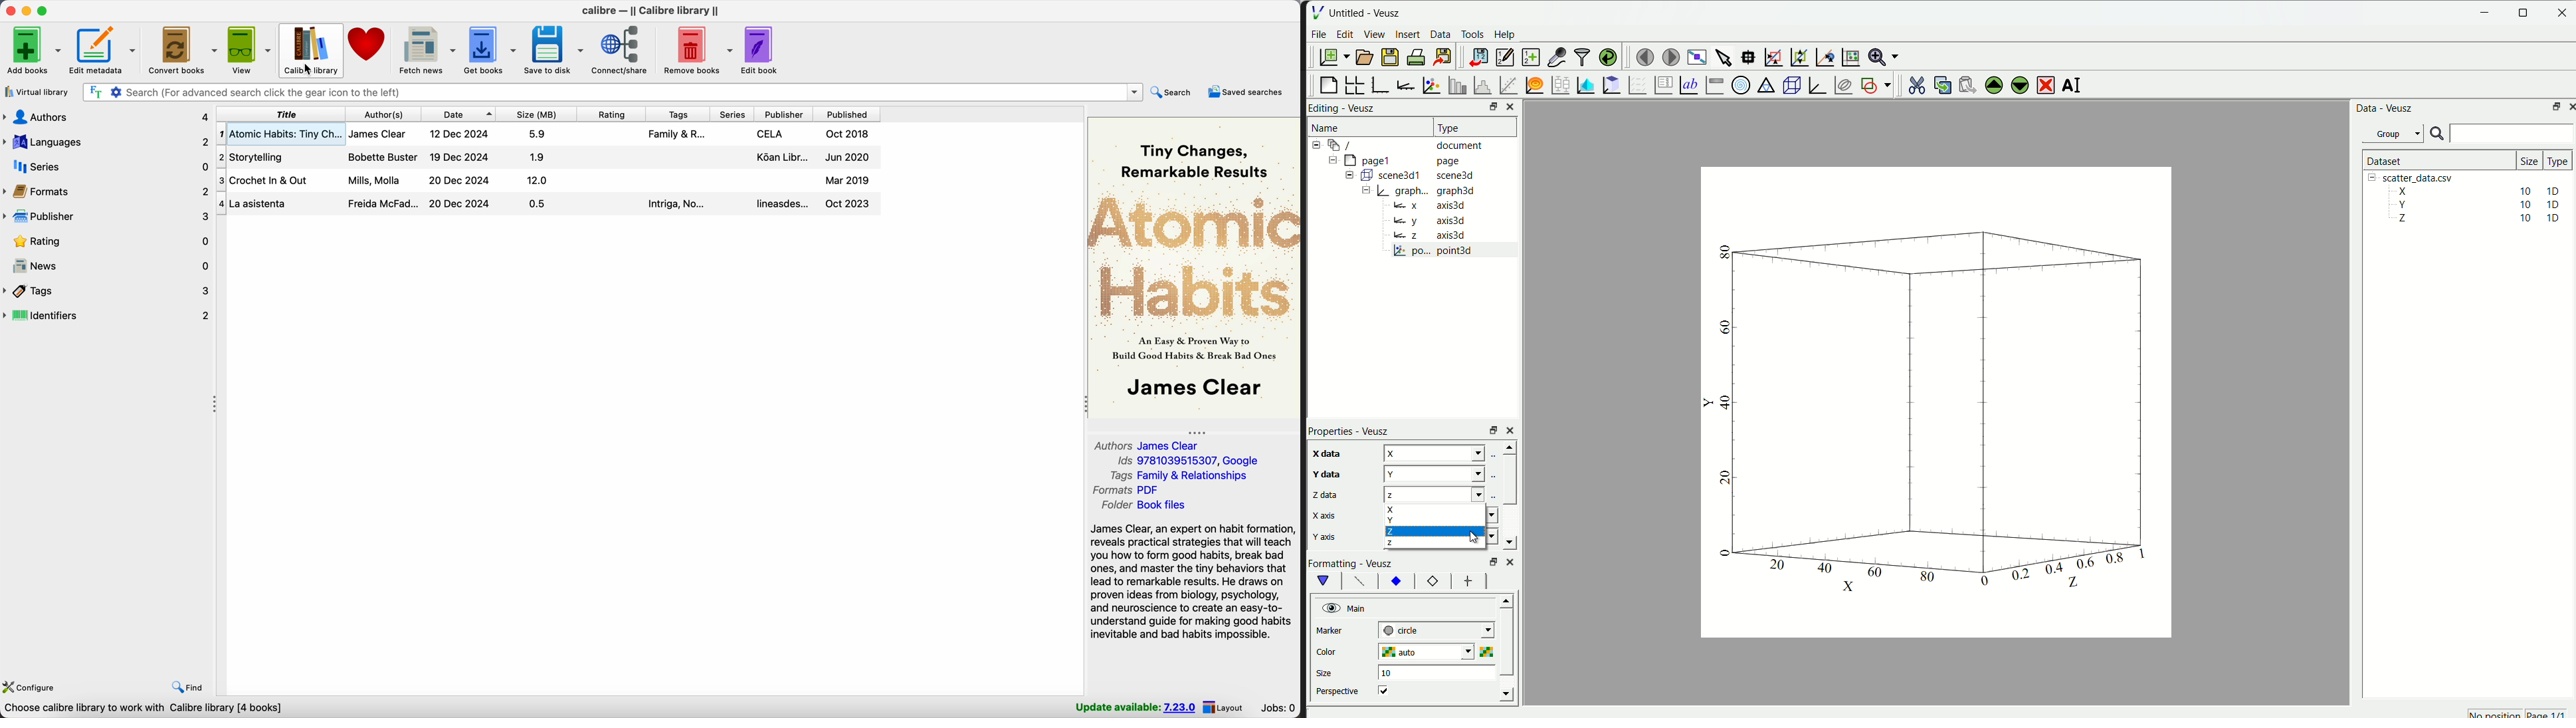 The image size is (2576, 728). Describe the element at coordinates (1993, 84) in the screenshot. I see `move up the selected widget` at that location.